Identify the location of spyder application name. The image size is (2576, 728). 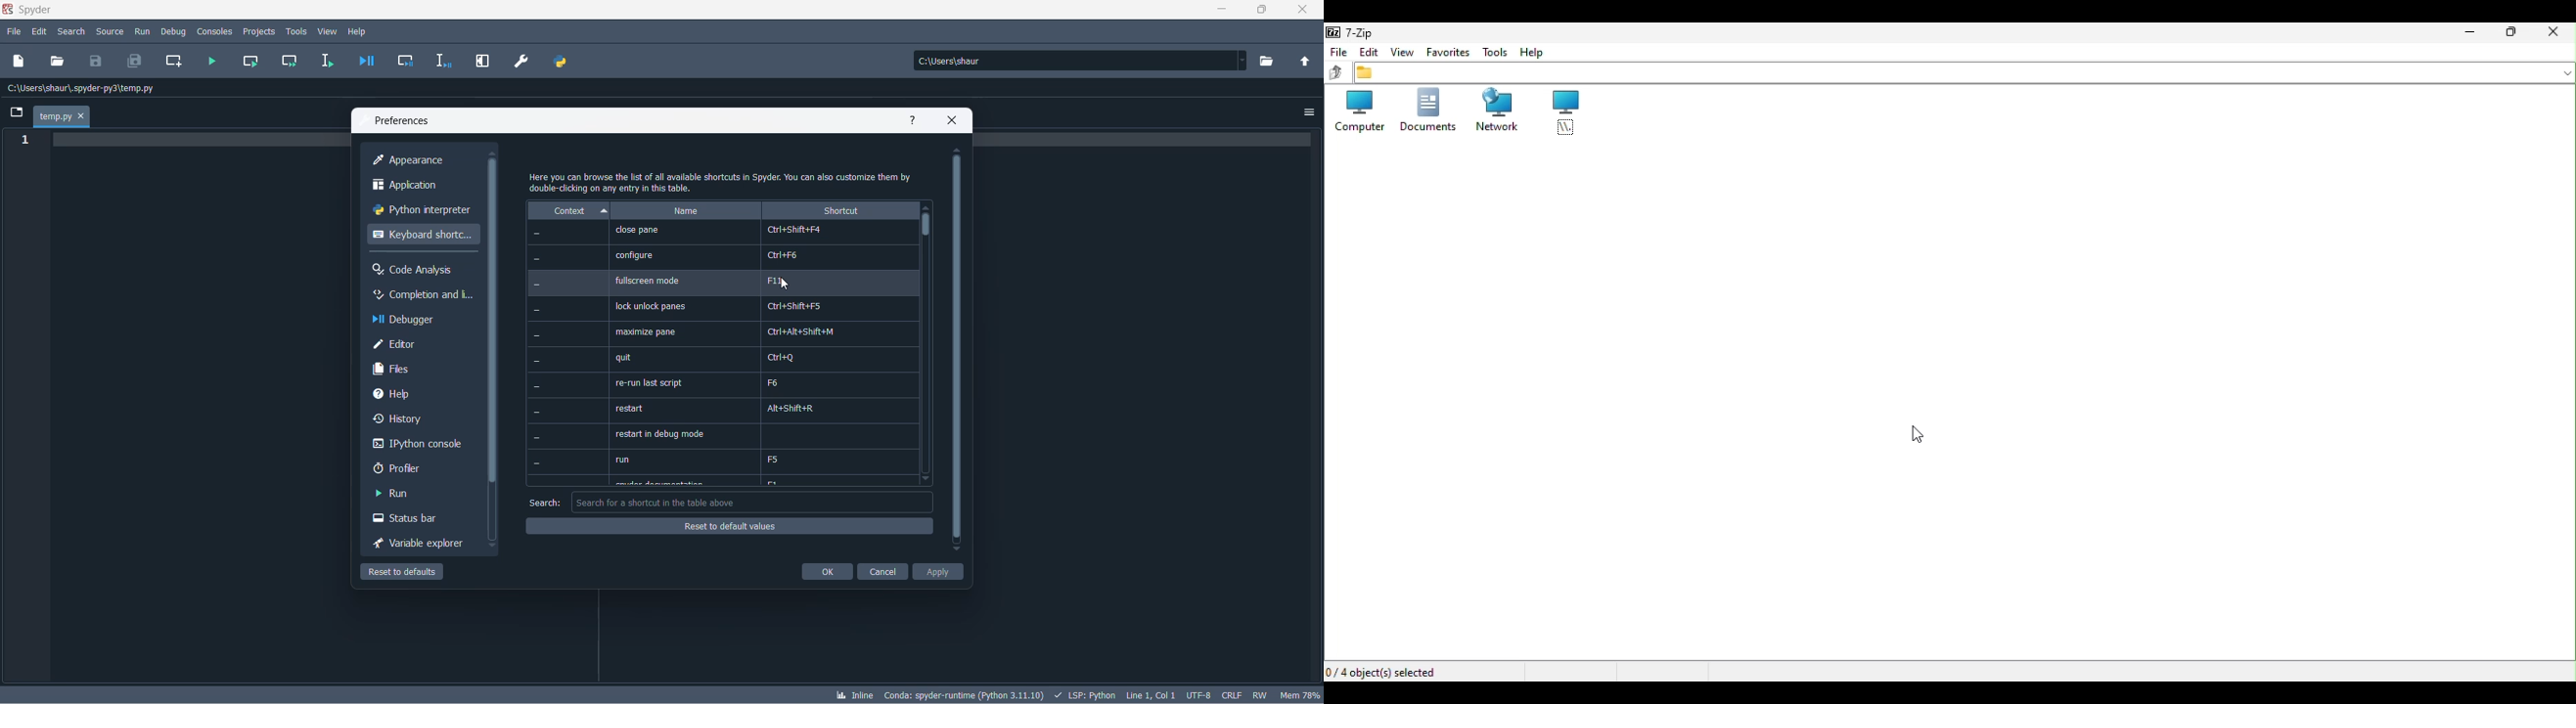
(30, 10).